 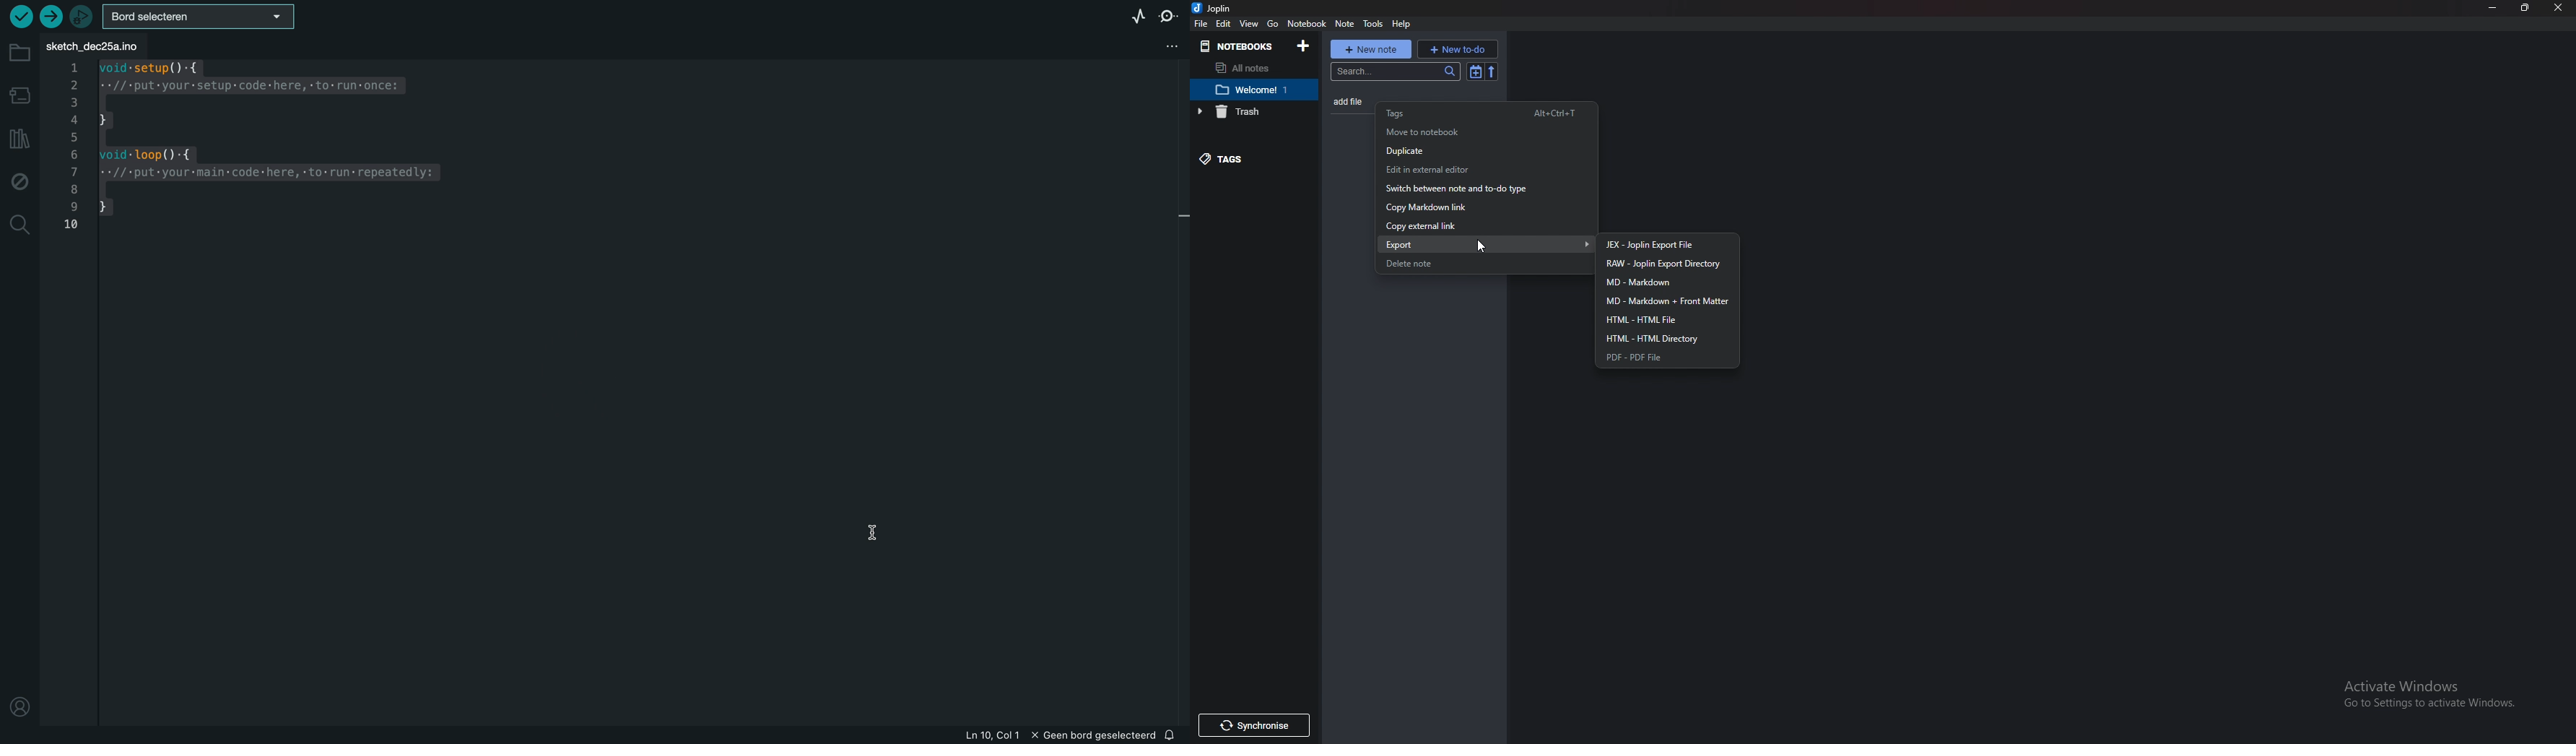 I want to click on Notebook, so click(x=1307, y=23).